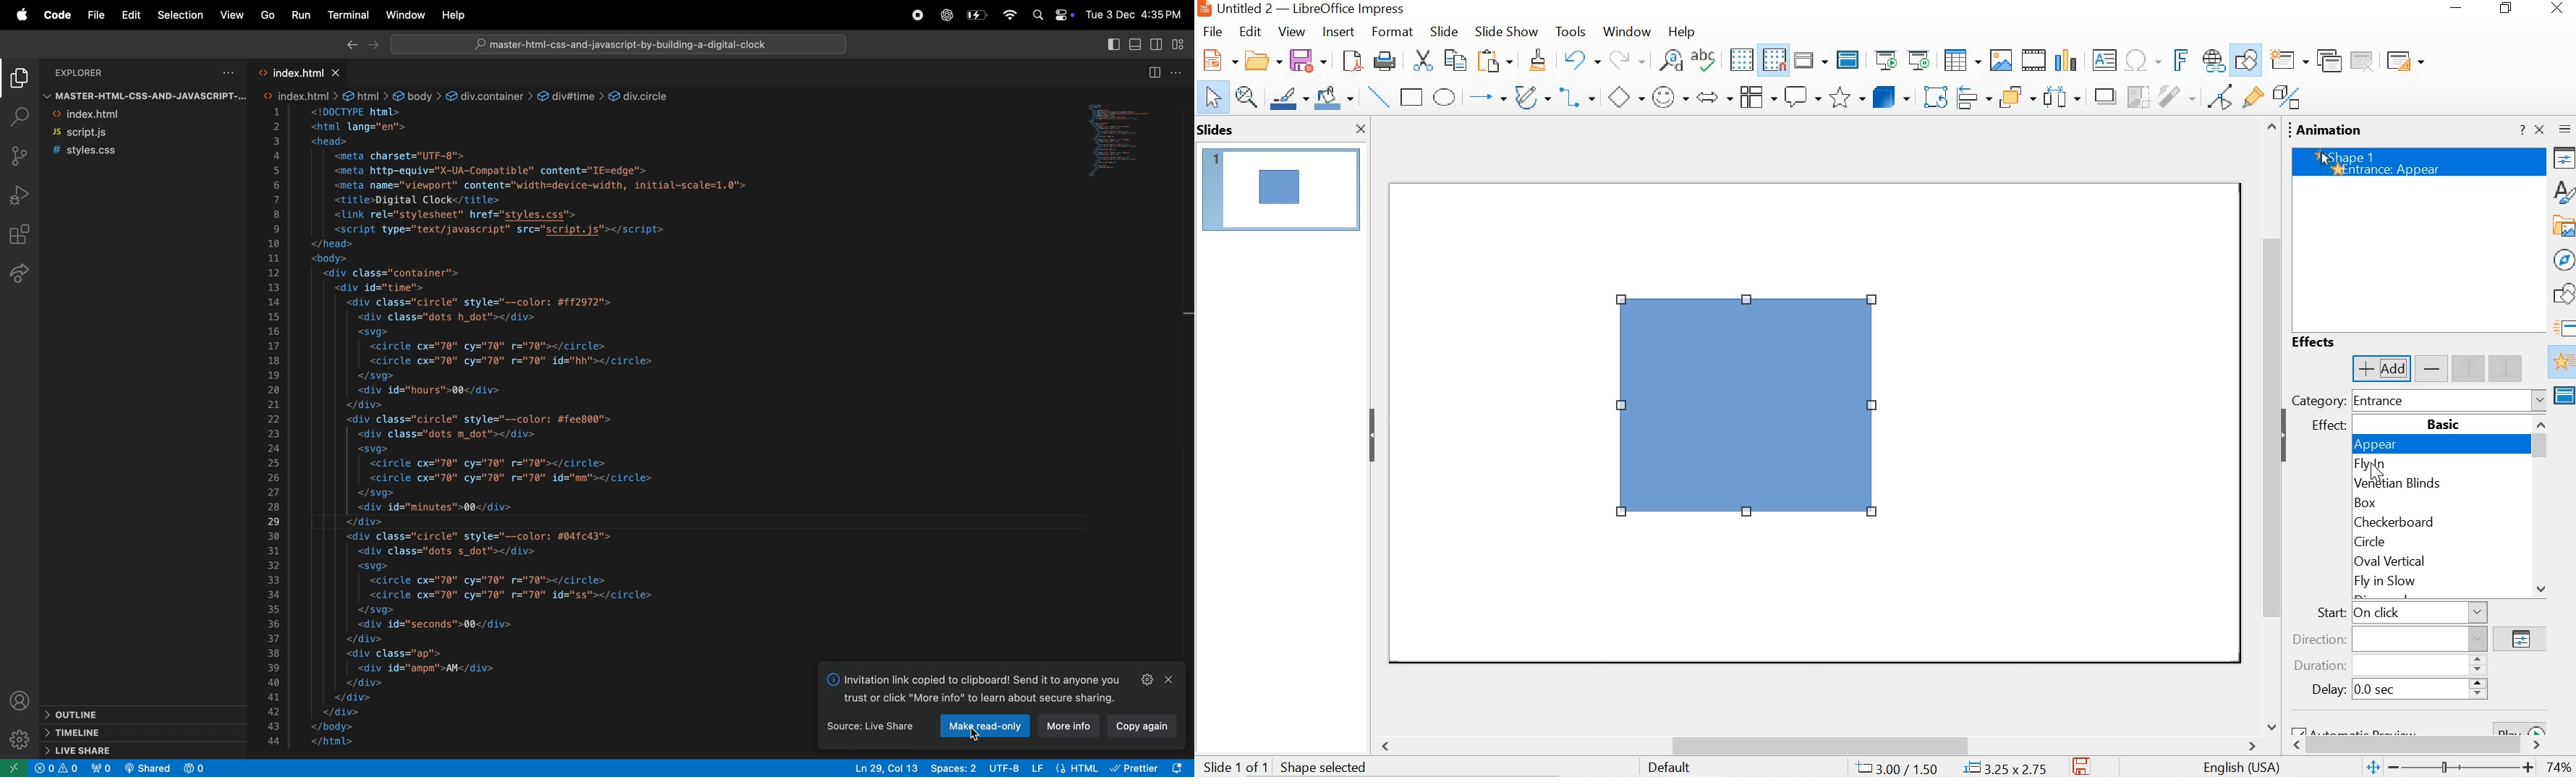 The width and height of the screenshot is (2576, 784). What do you see at coordinates (2006, 766) in the screenshot?
I see `3.25x2.75` at bounding box center [2006, 766].